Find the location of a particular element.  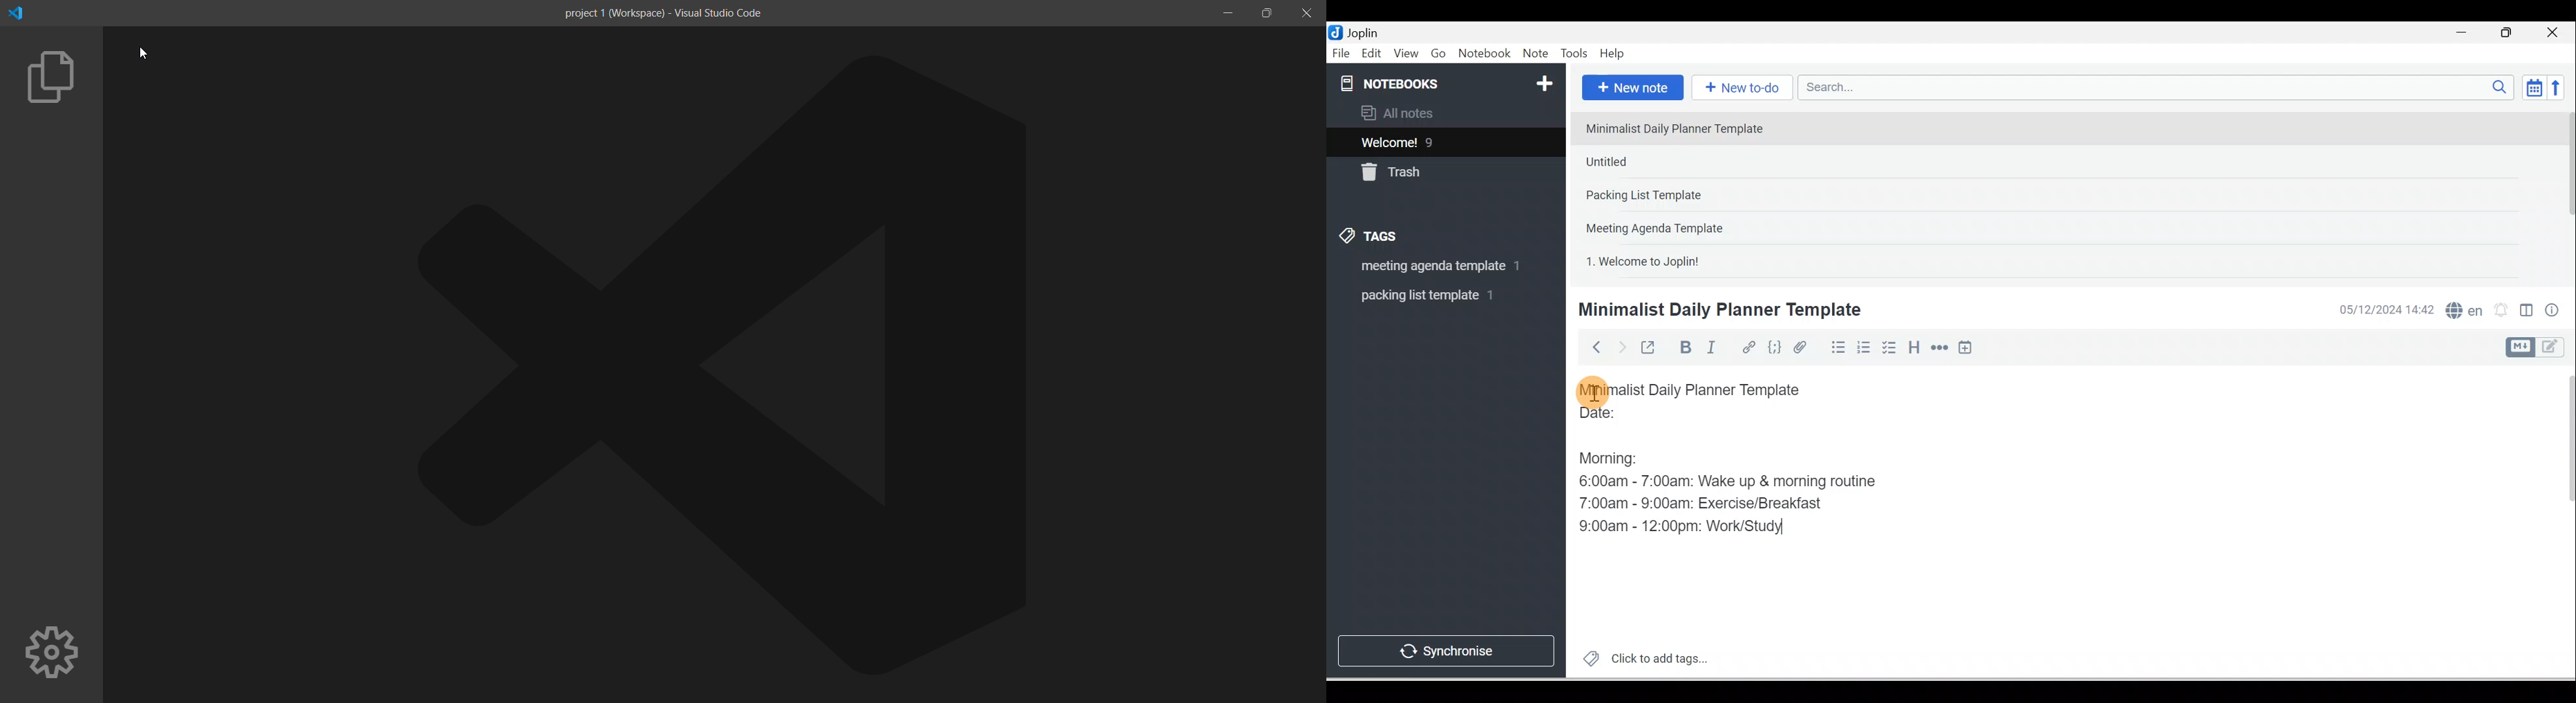

Insert time is located at coordinates (1965, 348).